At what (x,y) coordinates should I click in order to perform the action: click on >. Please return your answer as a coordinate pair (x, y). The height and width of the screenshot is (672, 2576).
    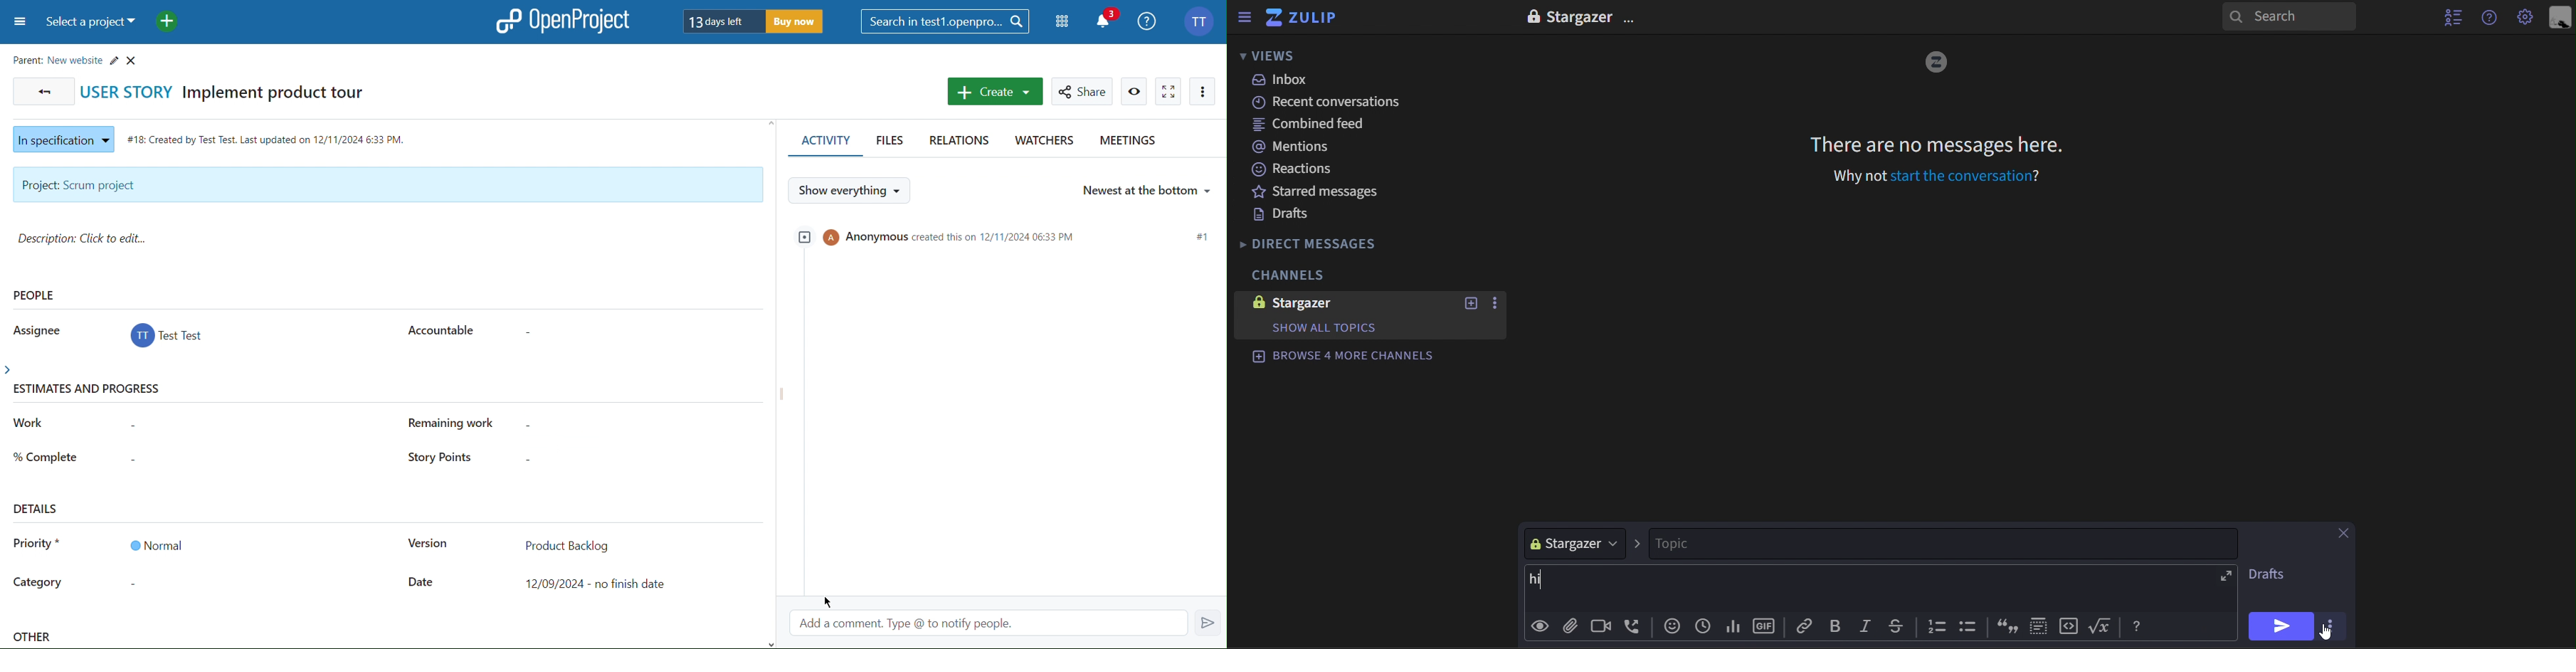
    Looking at the image, I should click on (1640, 543).